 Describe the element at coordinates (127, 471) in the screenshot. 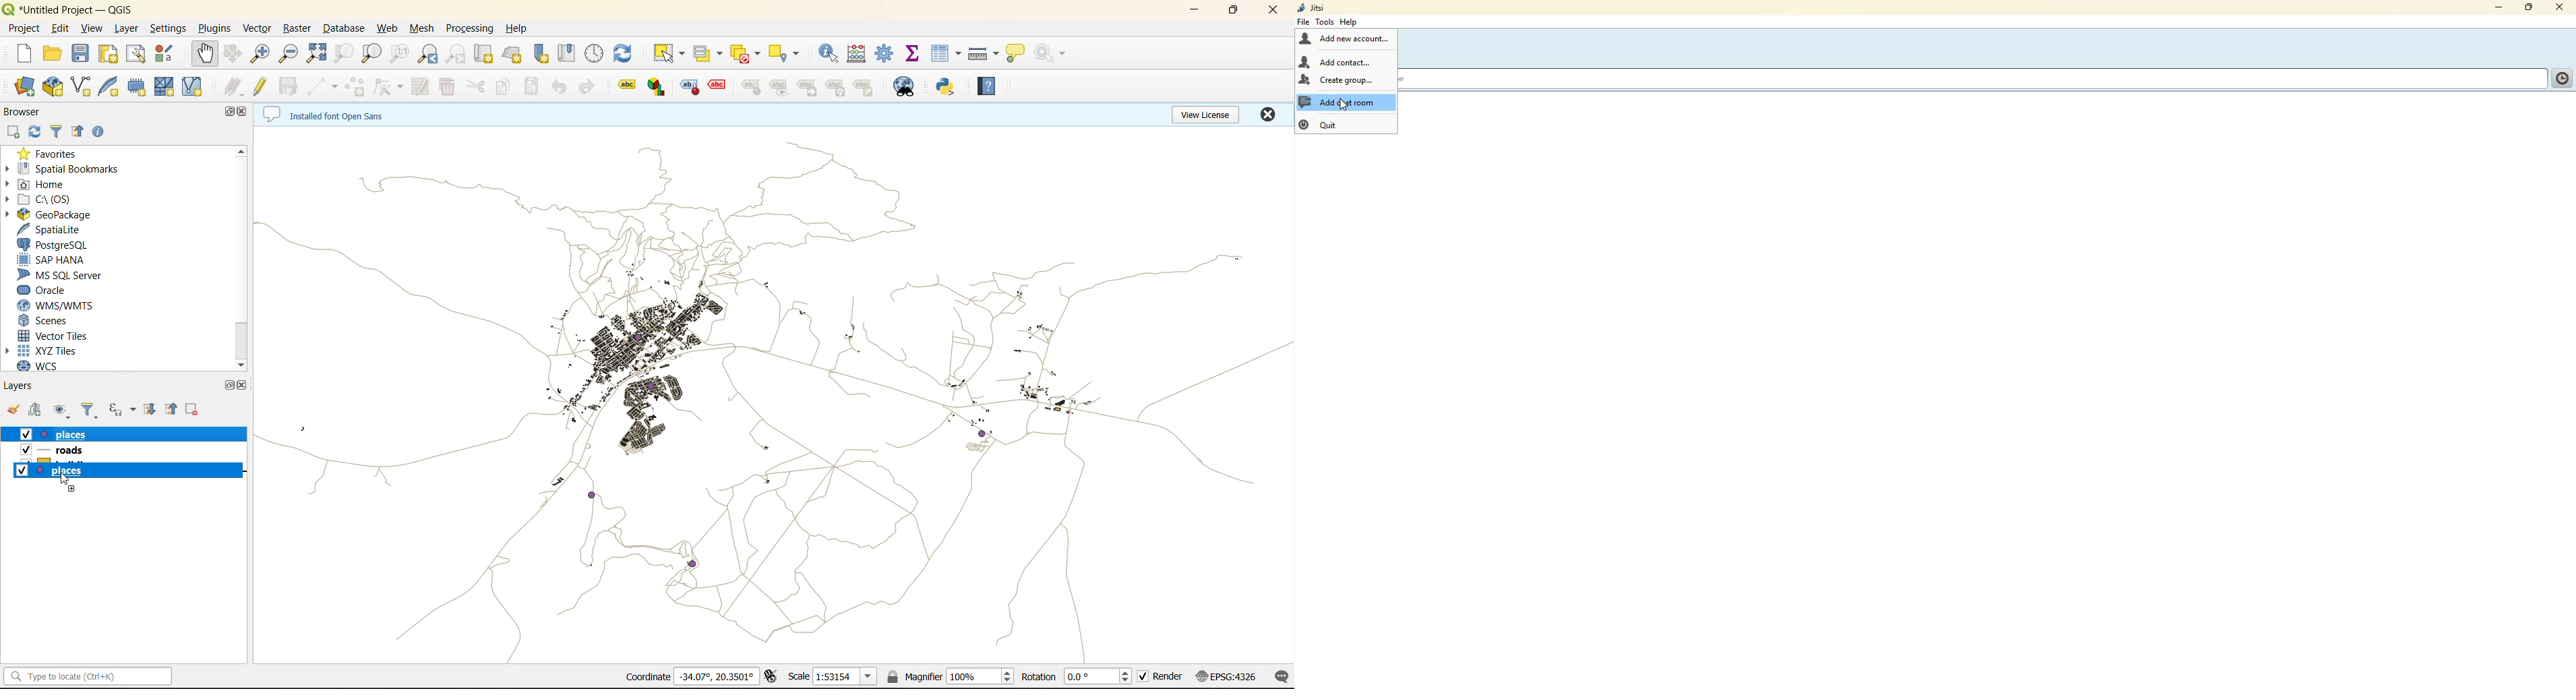

I see `buildings` at that location.